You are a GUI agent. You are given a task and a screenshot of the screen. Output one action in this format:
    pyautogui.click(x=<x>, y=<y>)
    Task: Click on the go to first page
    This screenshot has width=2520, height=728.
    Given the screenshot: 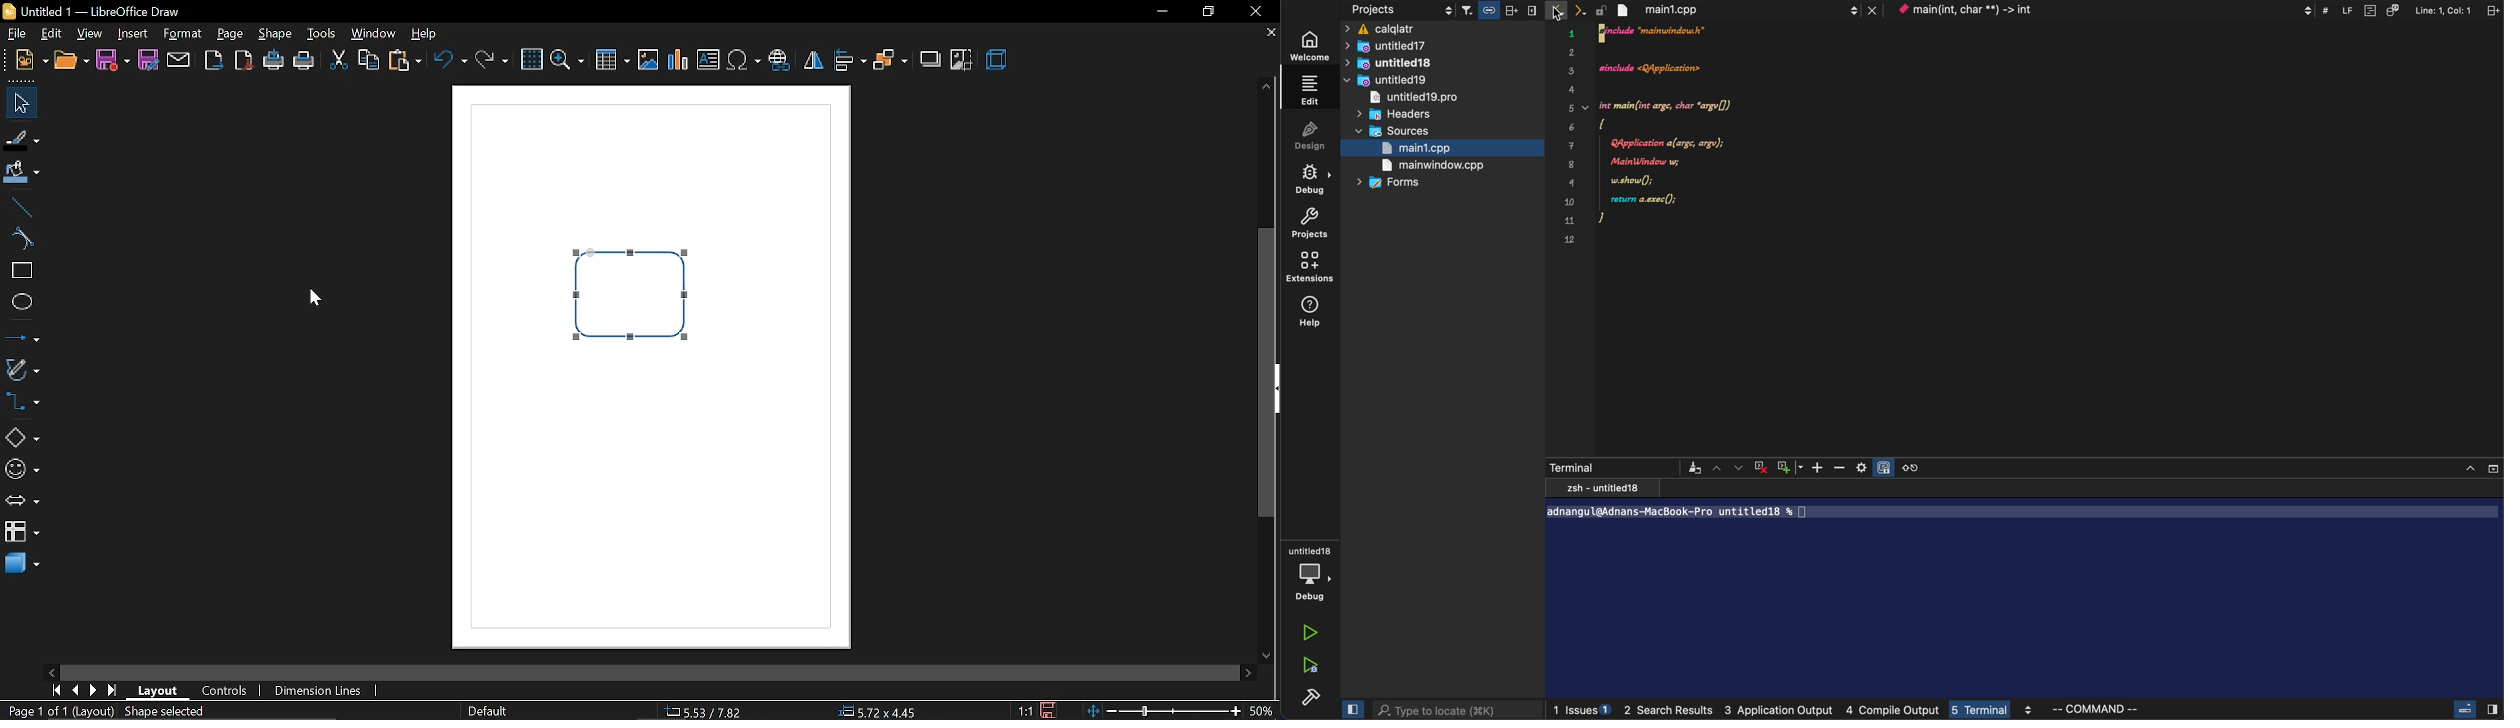 What is the action you would take?
    pyautogui.click(x=54, y=690)
    